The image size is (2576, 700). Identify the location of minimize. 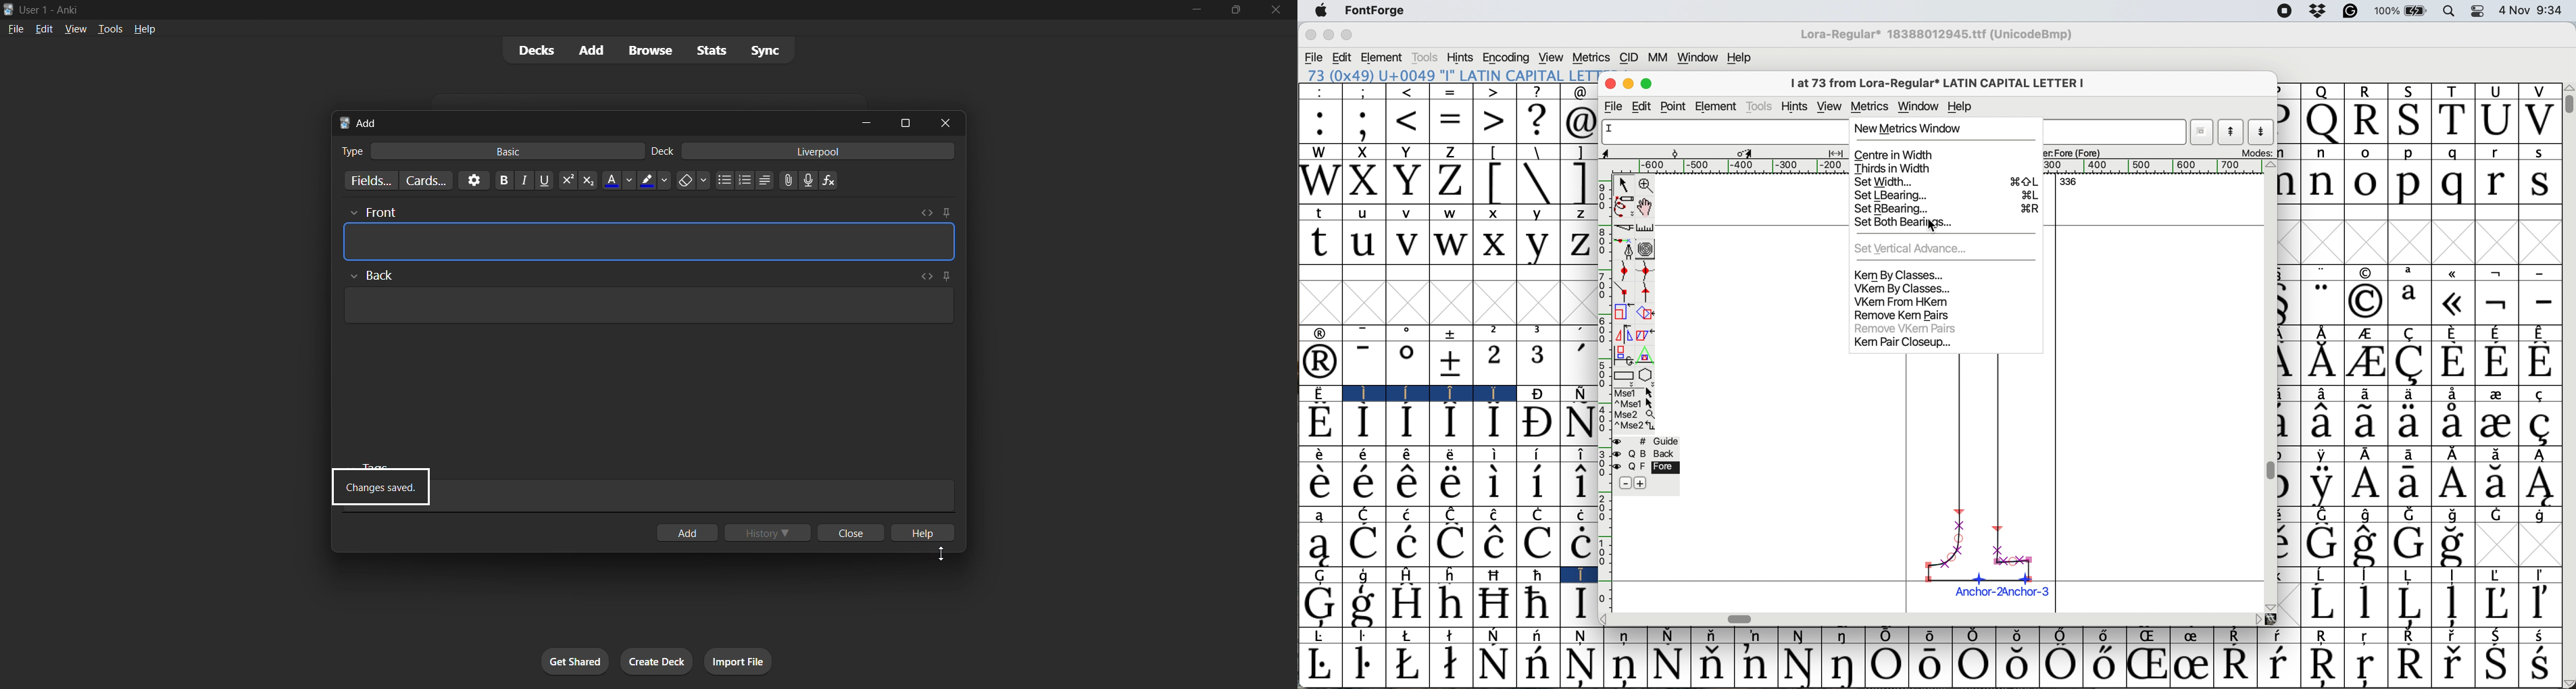
(865, 122).